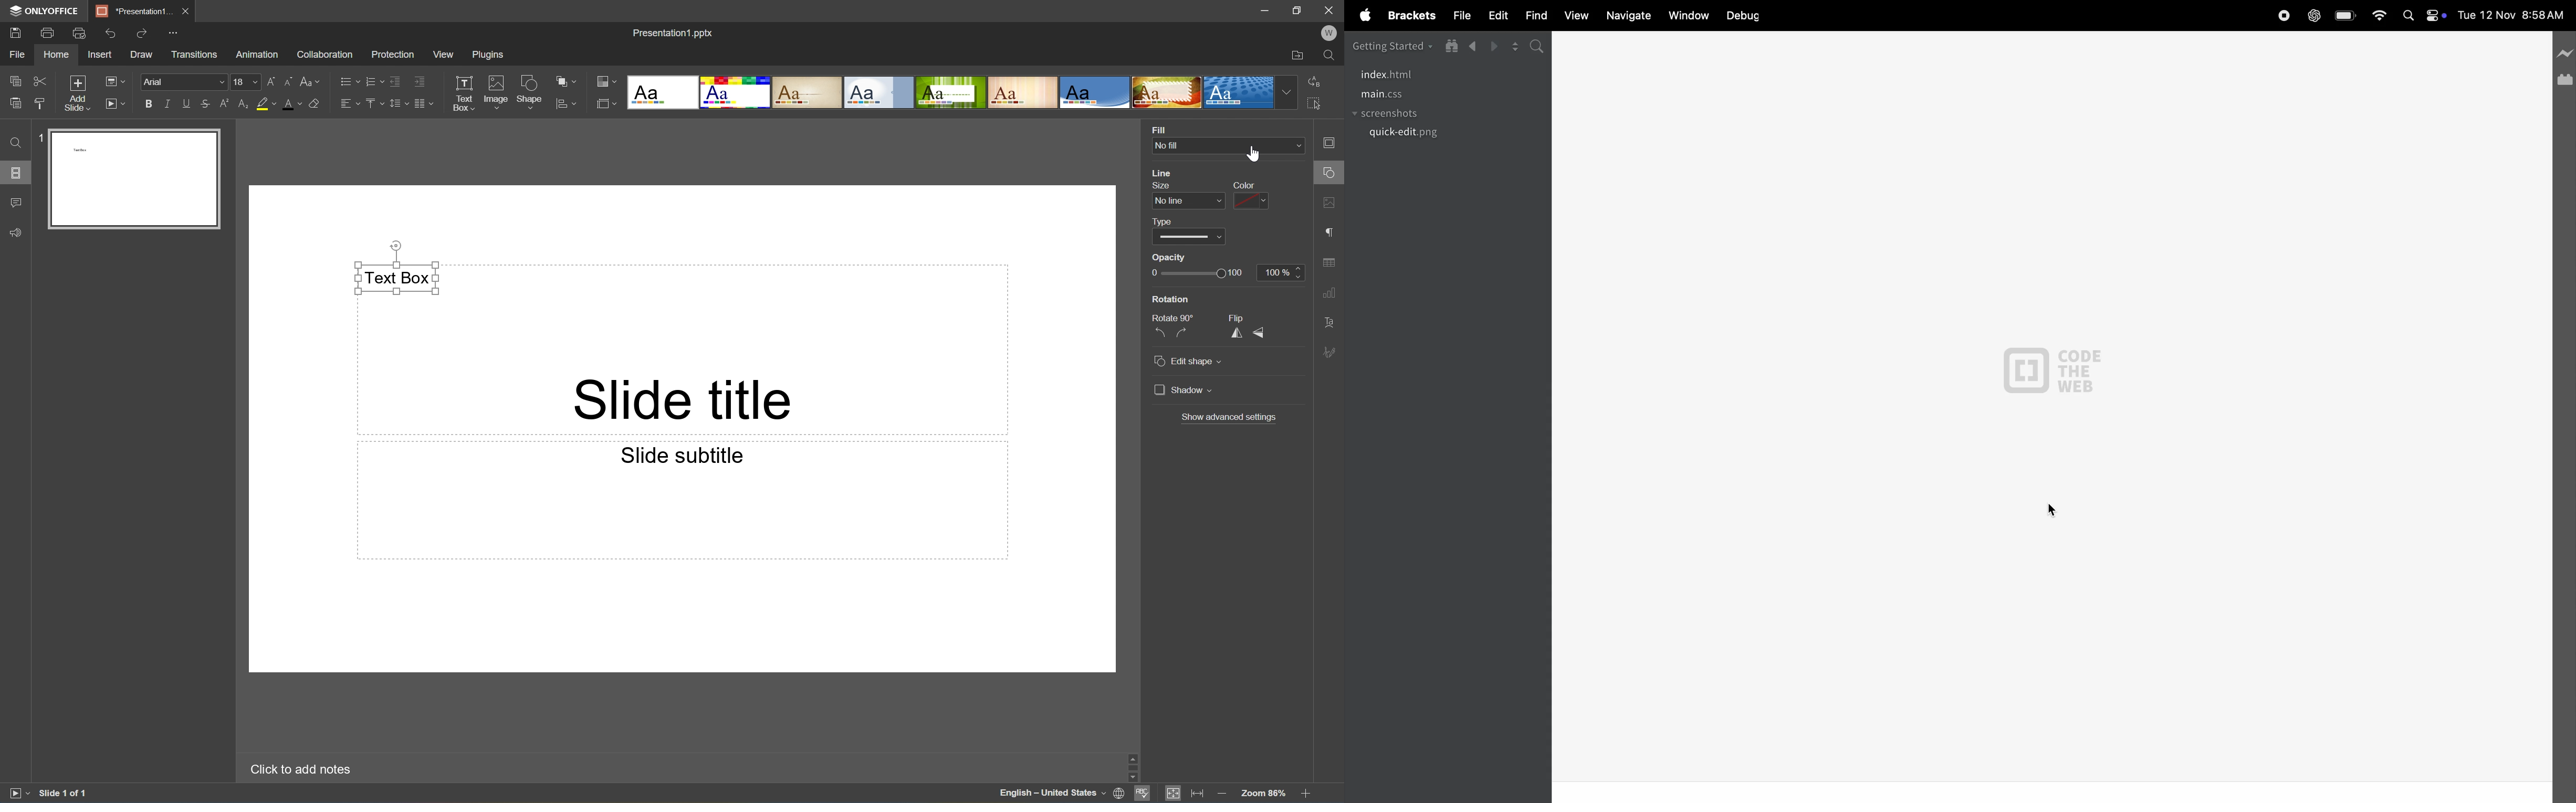 The image size is (2576, 812). Describe the element at coordinates (1160, 221) in the screenshot. I see `Type` at that location.